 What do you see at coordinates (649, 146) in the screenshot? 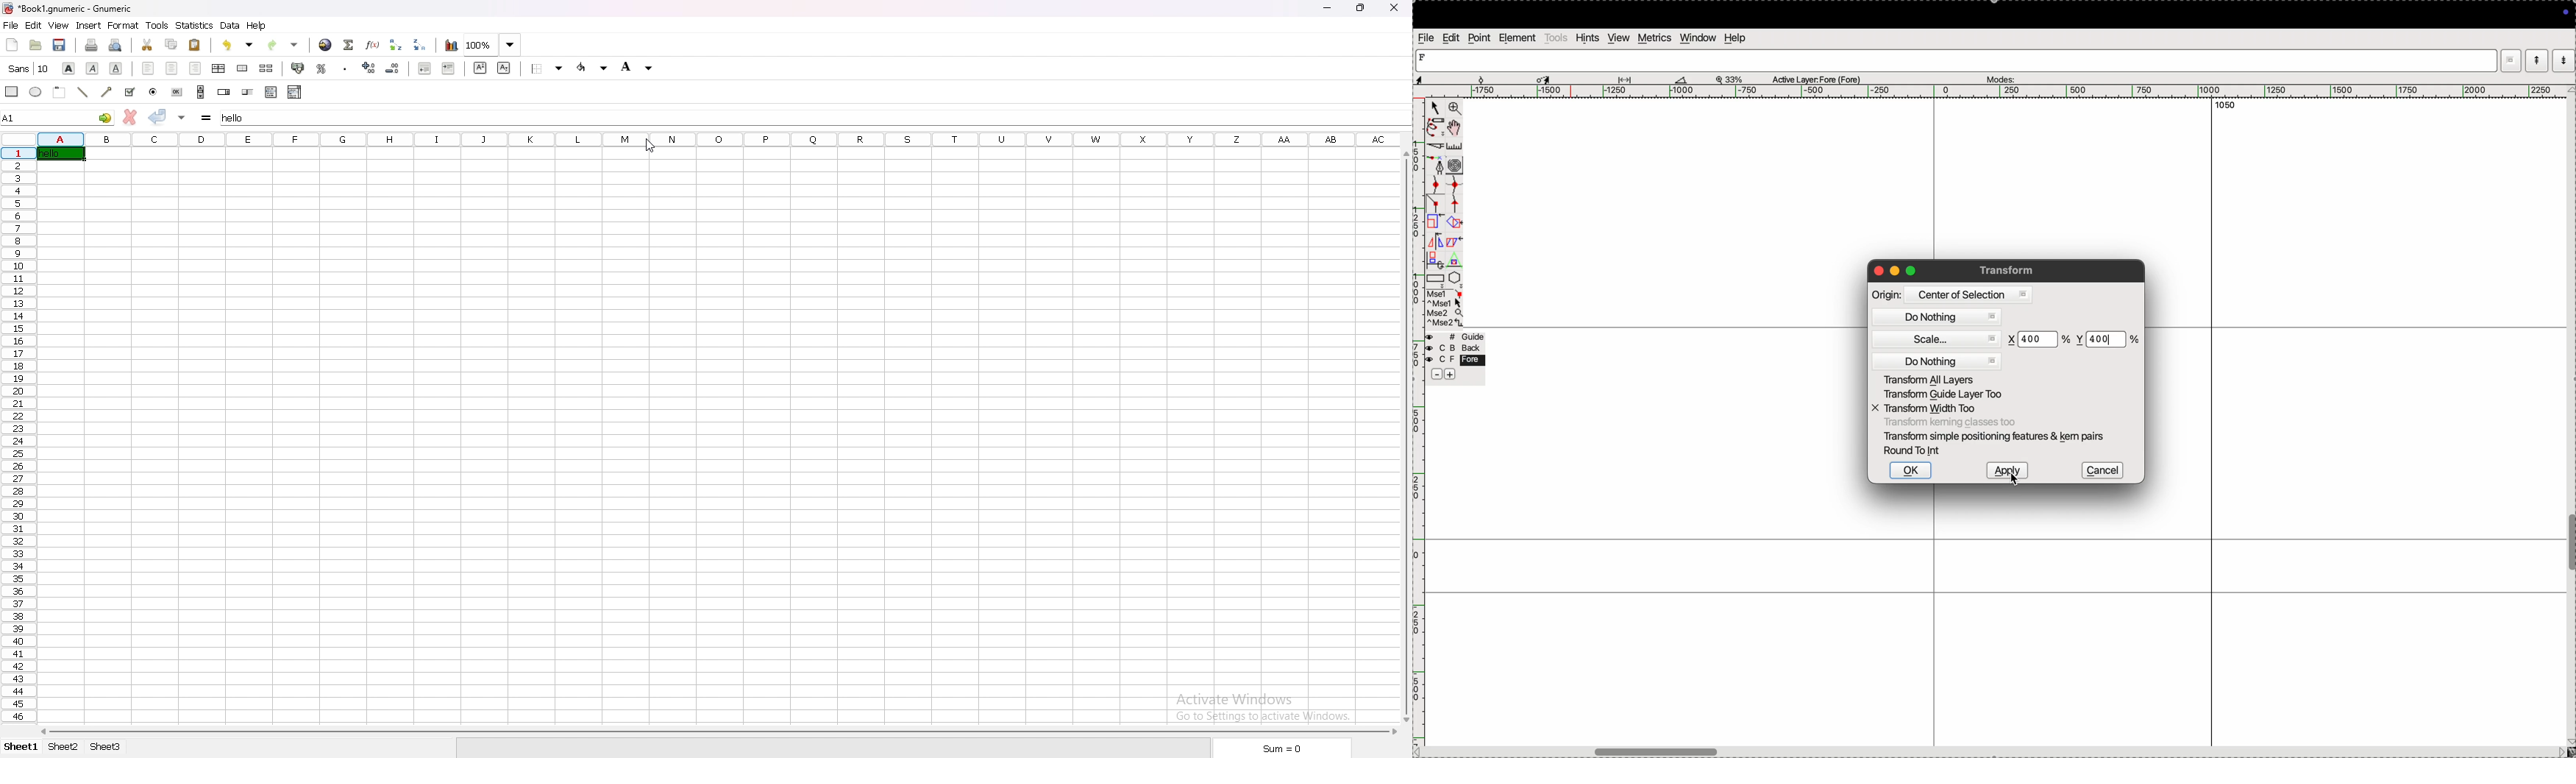
I see `cursor` at bounding box center [649, 146].